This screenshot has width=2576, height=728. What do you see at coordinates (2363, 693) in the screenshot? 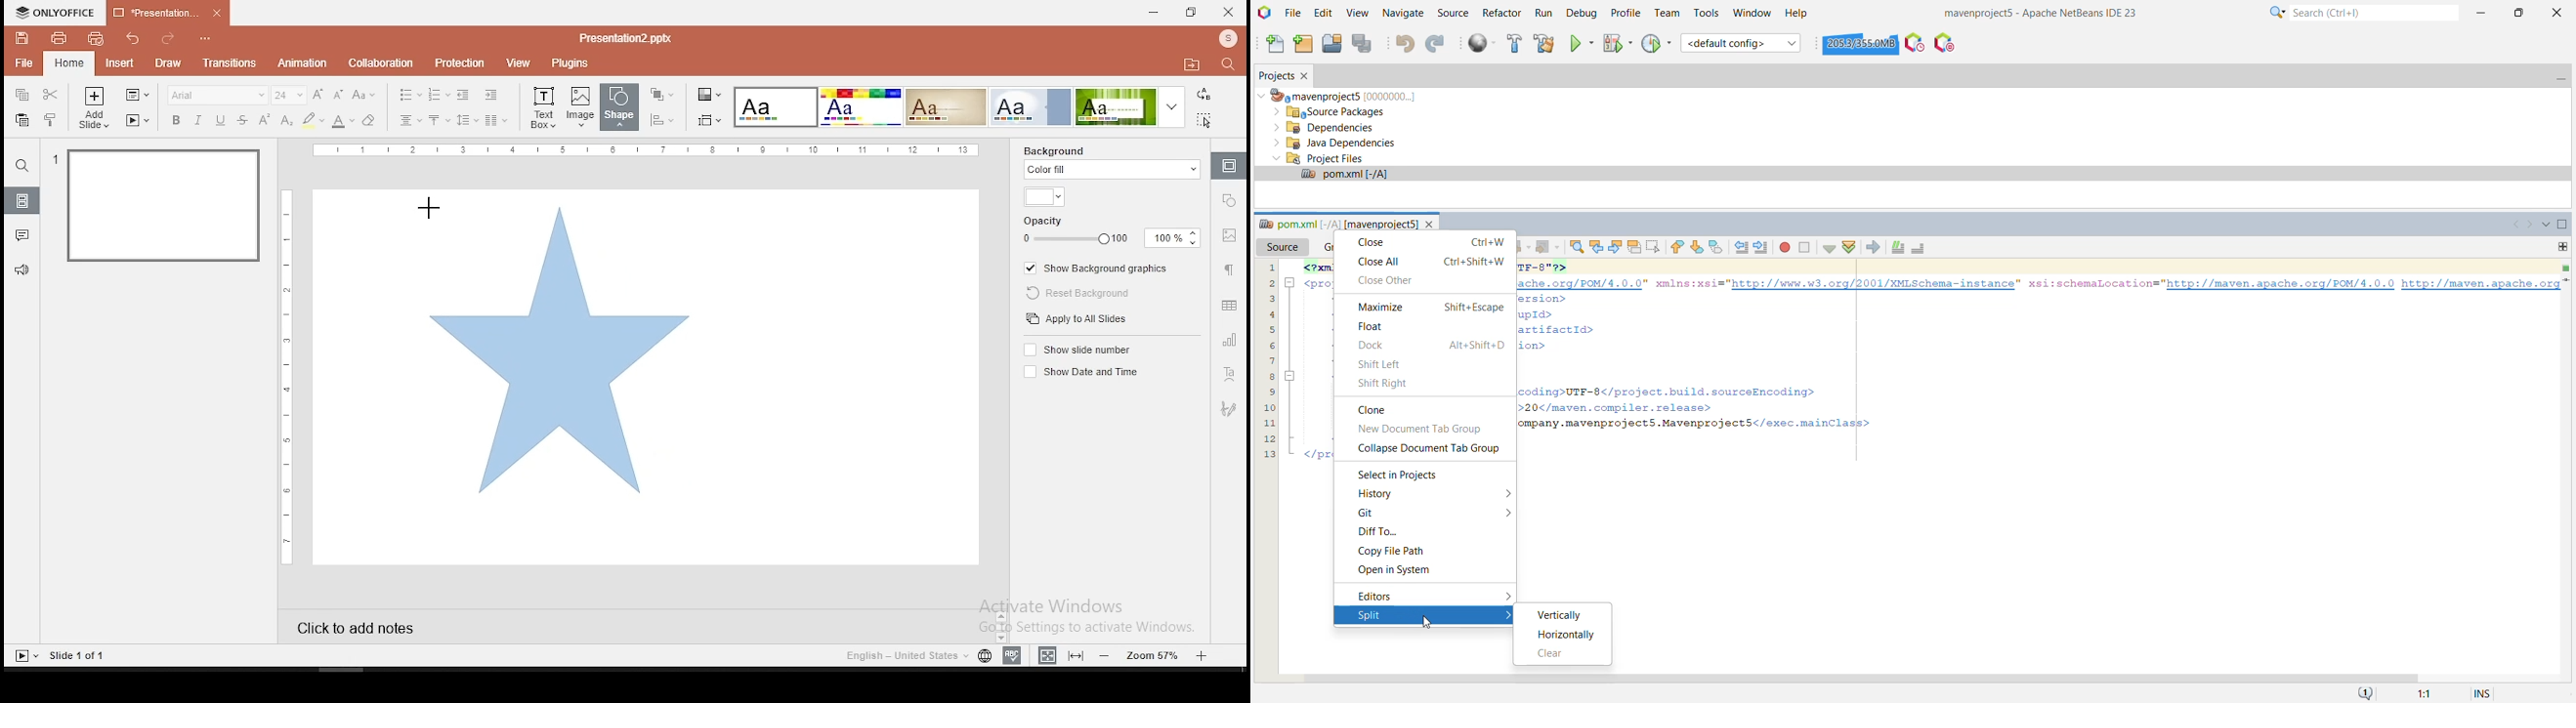
I see `Notifications` at bounding box center [2363, 693].